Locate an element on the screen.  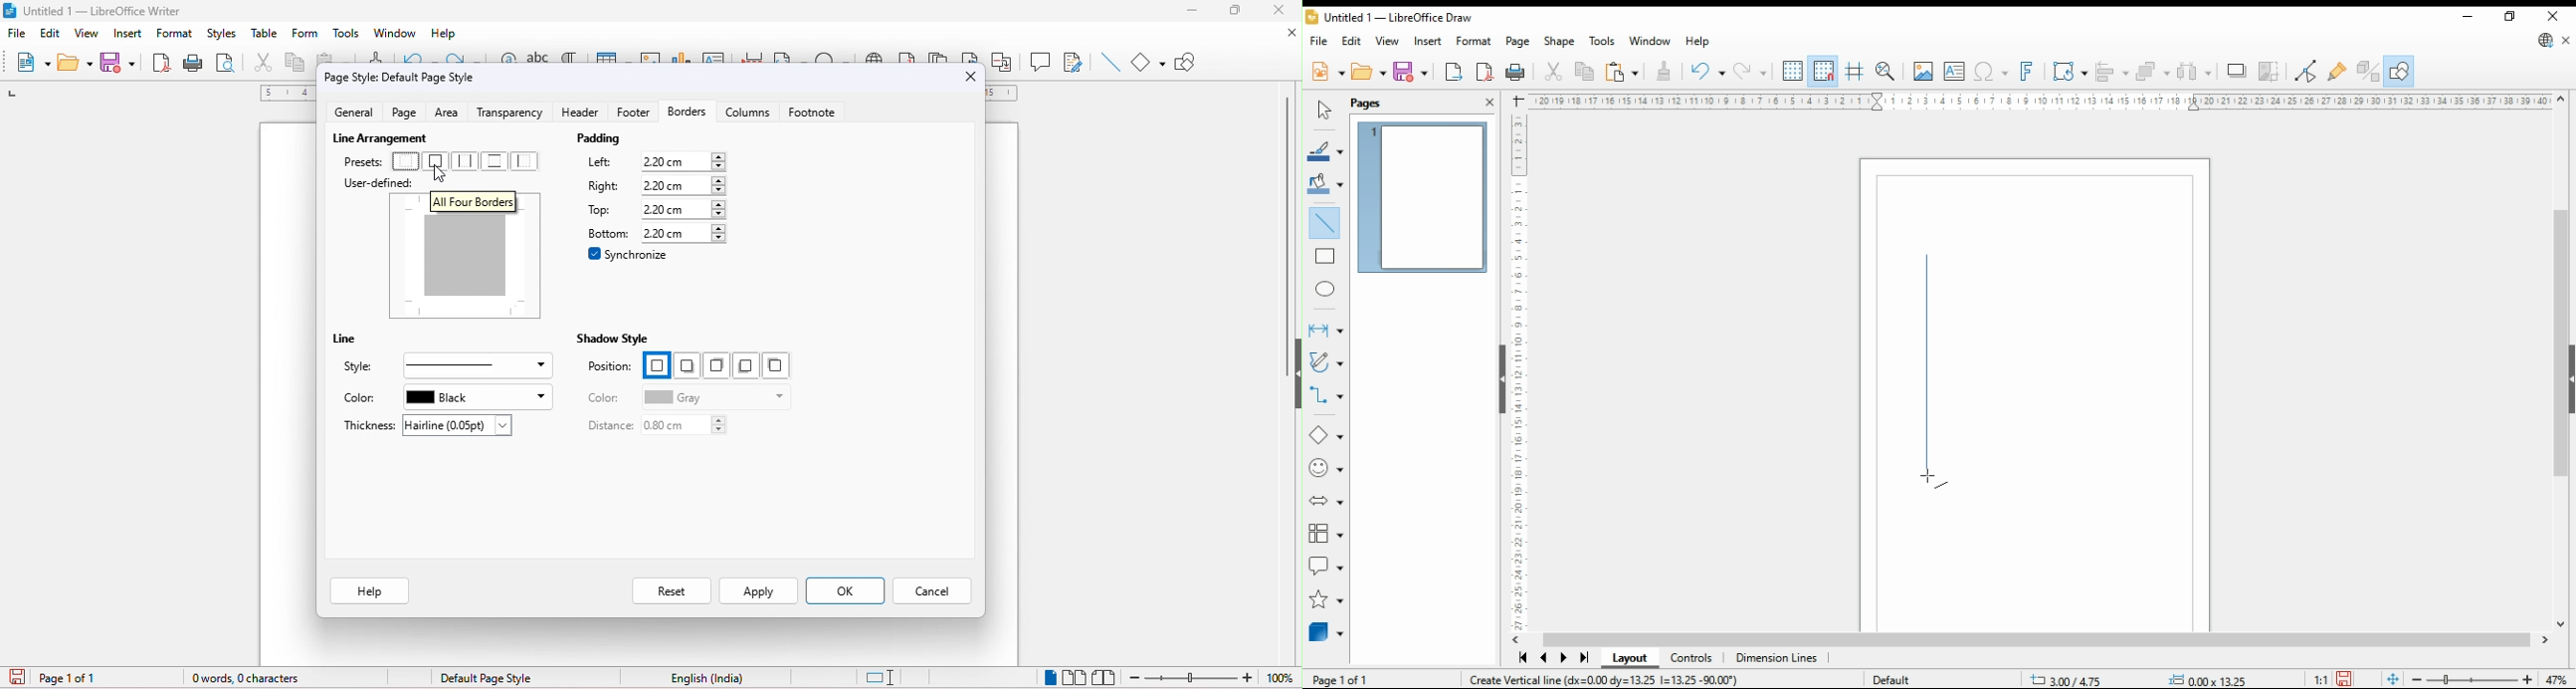
color is located at coordinates (606, 398).